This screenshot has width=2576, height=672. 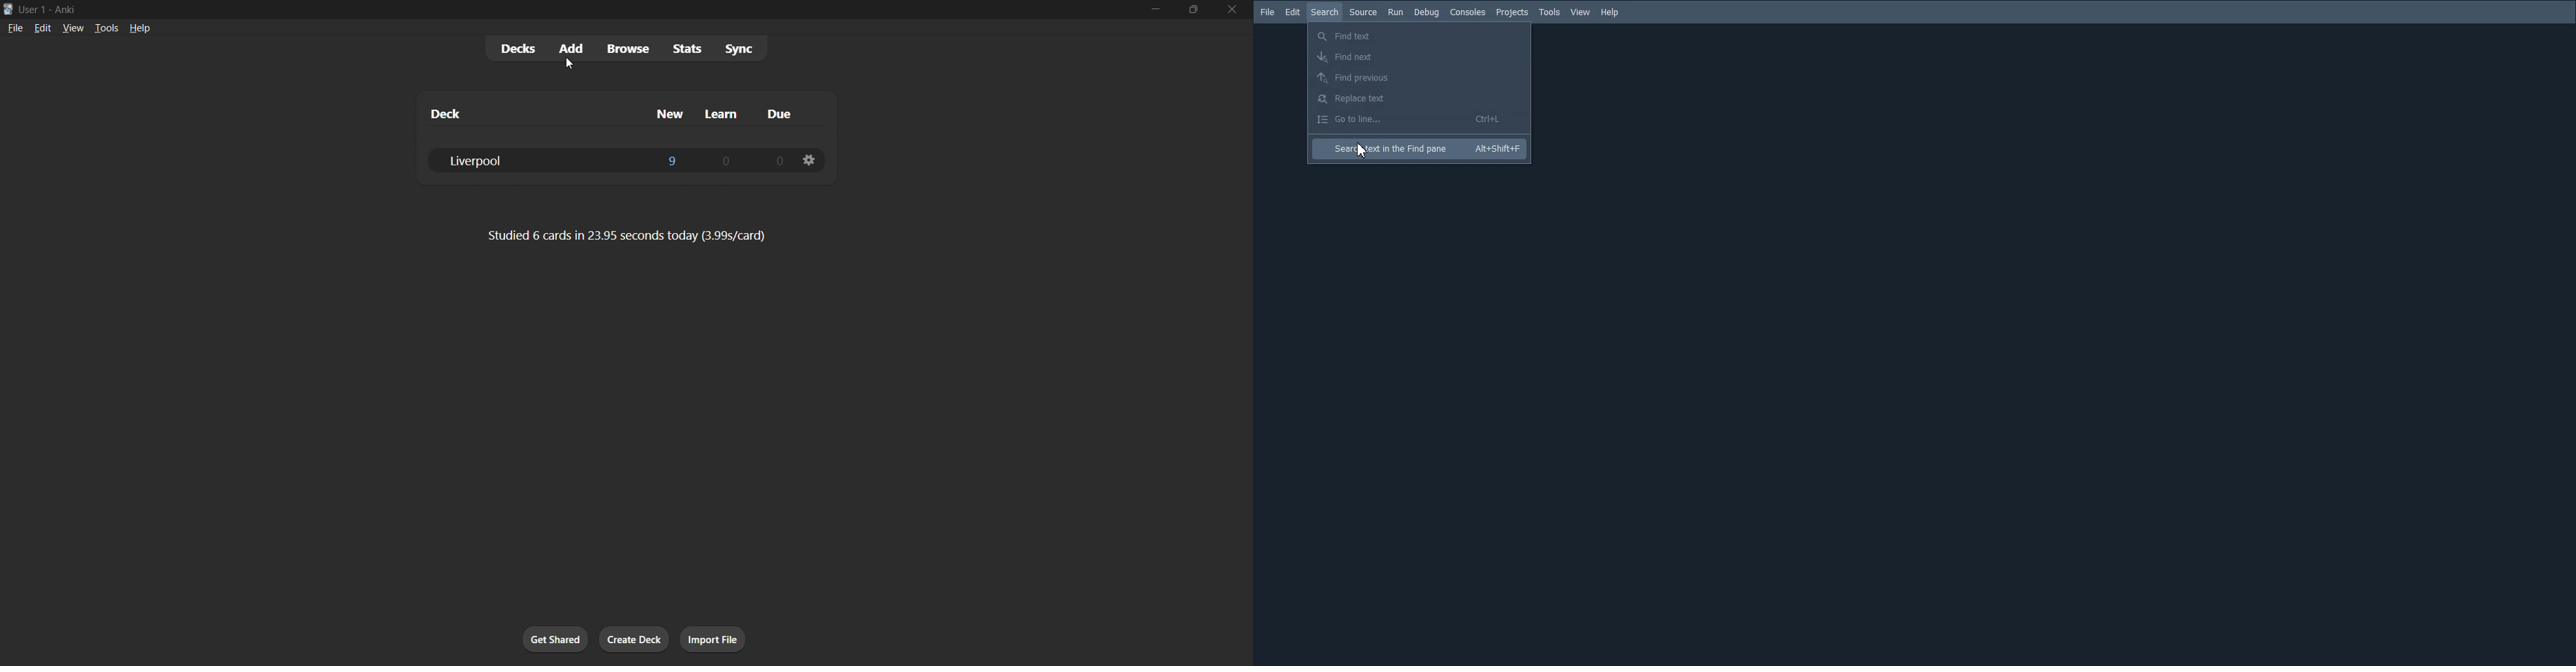 What do you see at coordinates (1232, 10) in the screenshot?
I see `close` at bounding box center [1232, 10].